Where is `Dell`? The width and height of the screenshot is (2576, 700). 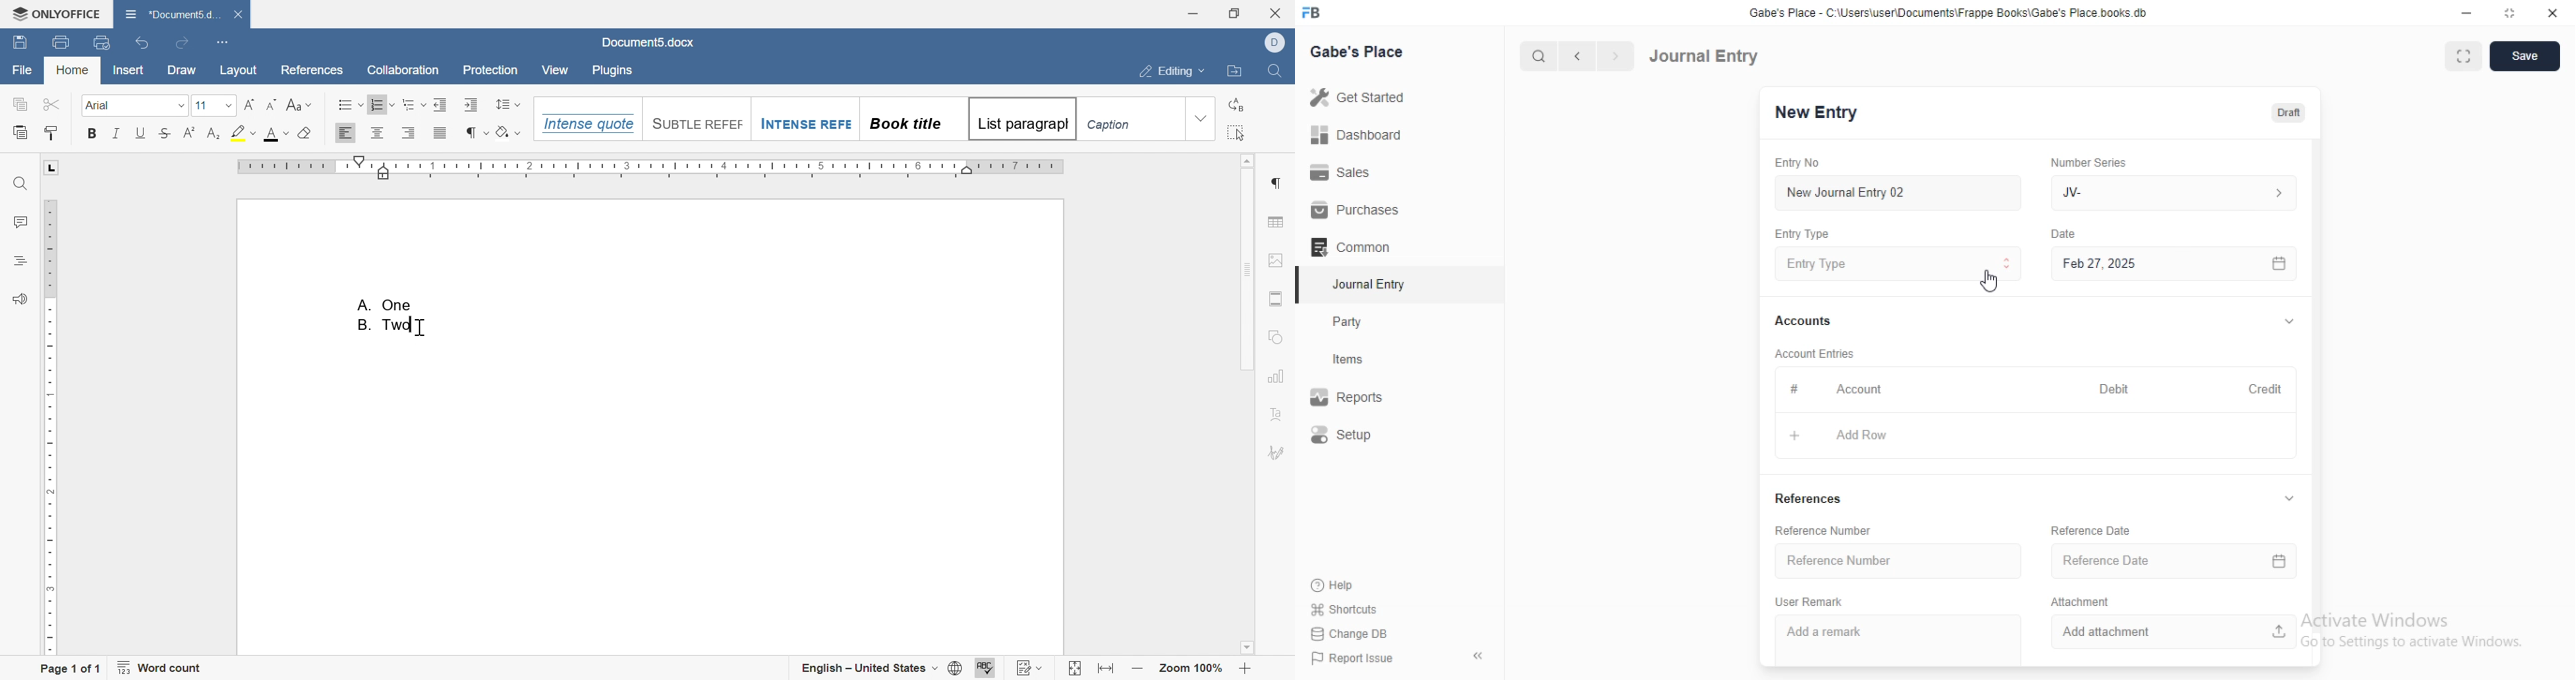
Dell is located at coordinates (1278, 41).